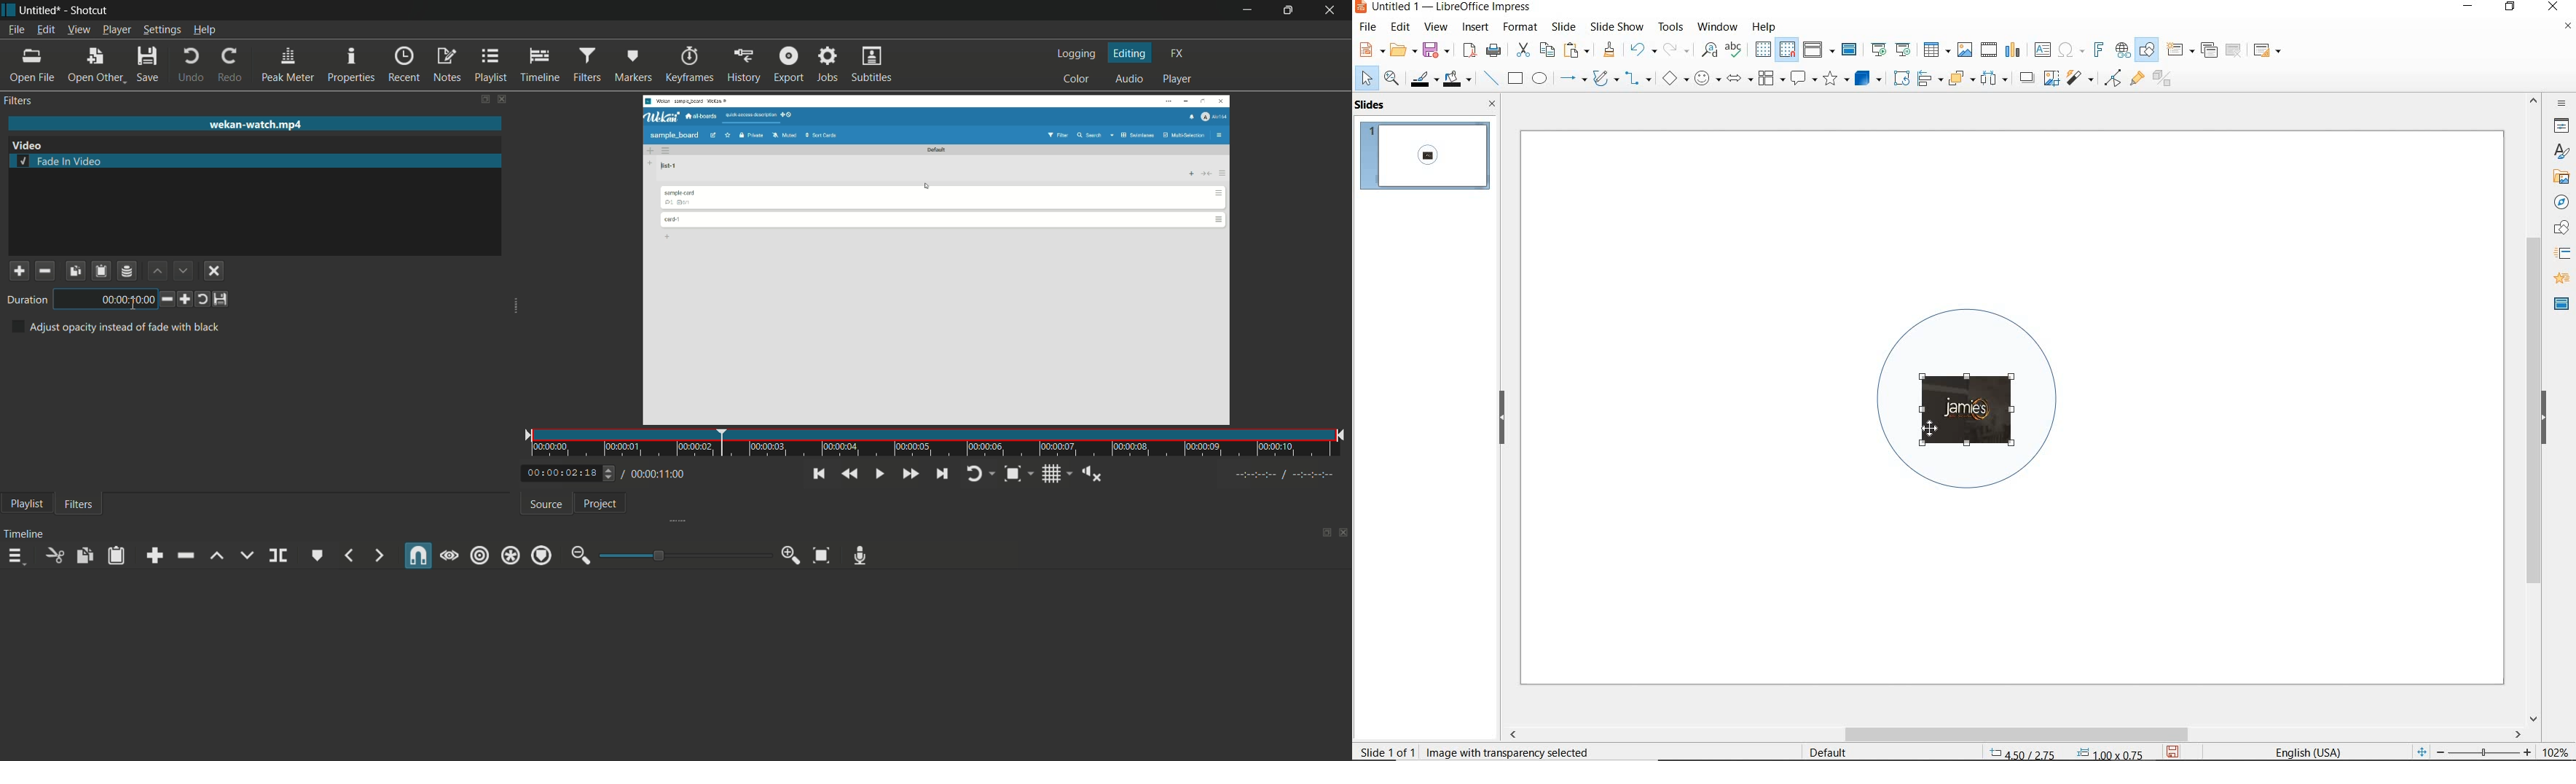 The height and width of the screenshot is (784, 2576). I want to click on hide, so click(1502, 418).